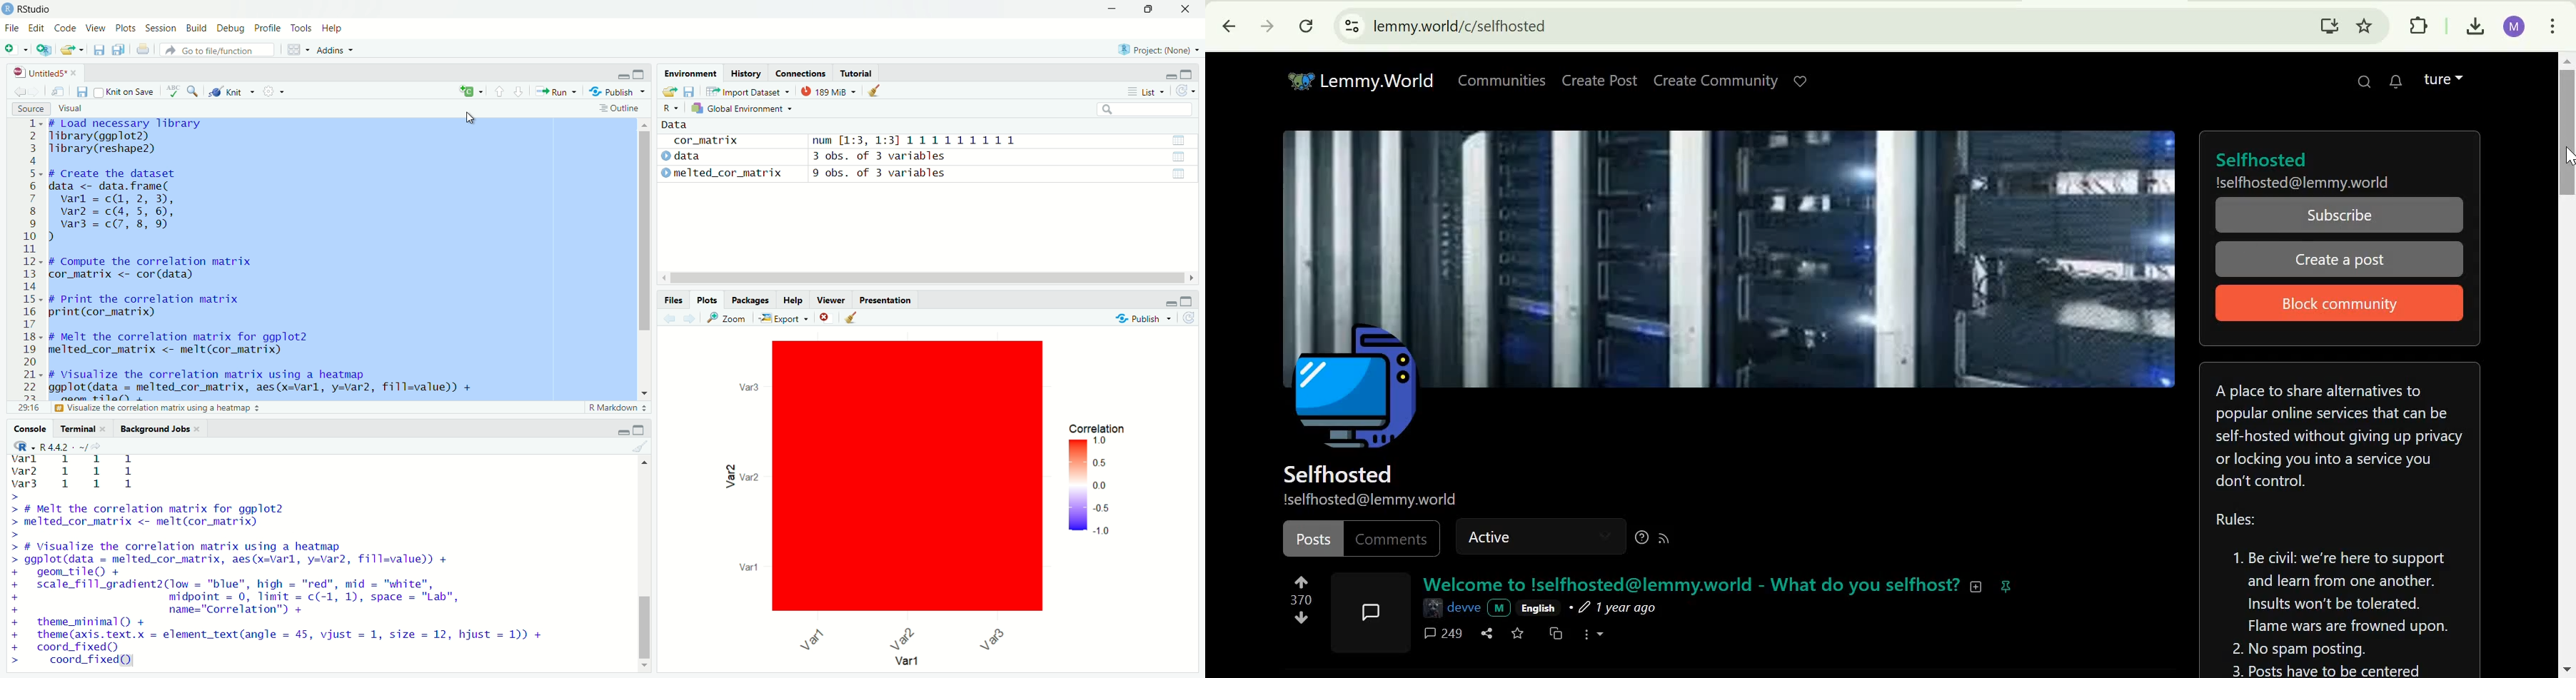  I want to click on outline, so click(622, 109).